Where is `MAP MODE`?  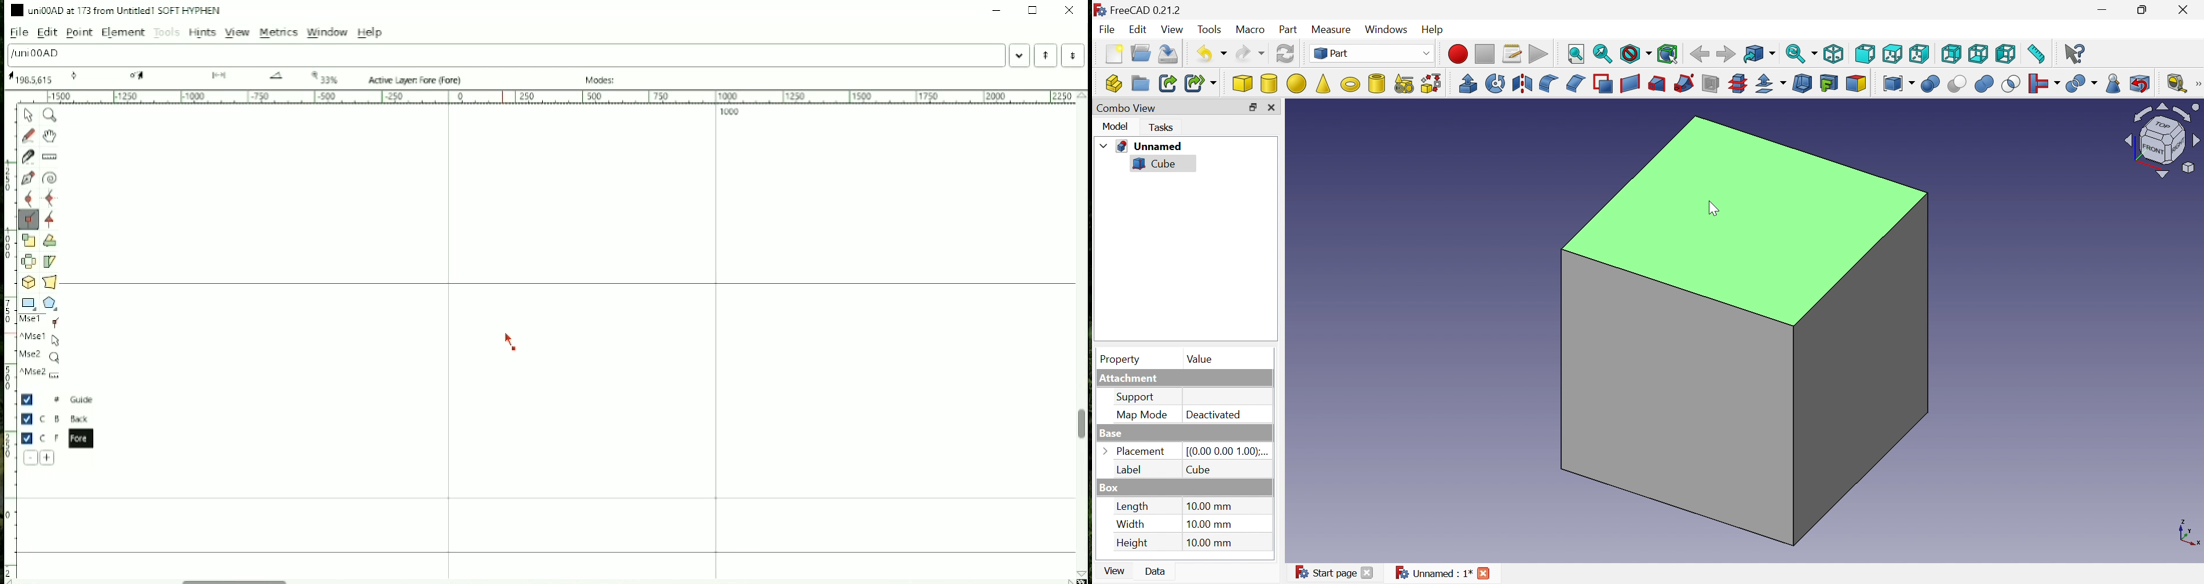
MAP MODE is located at coordinates (1142, 415).